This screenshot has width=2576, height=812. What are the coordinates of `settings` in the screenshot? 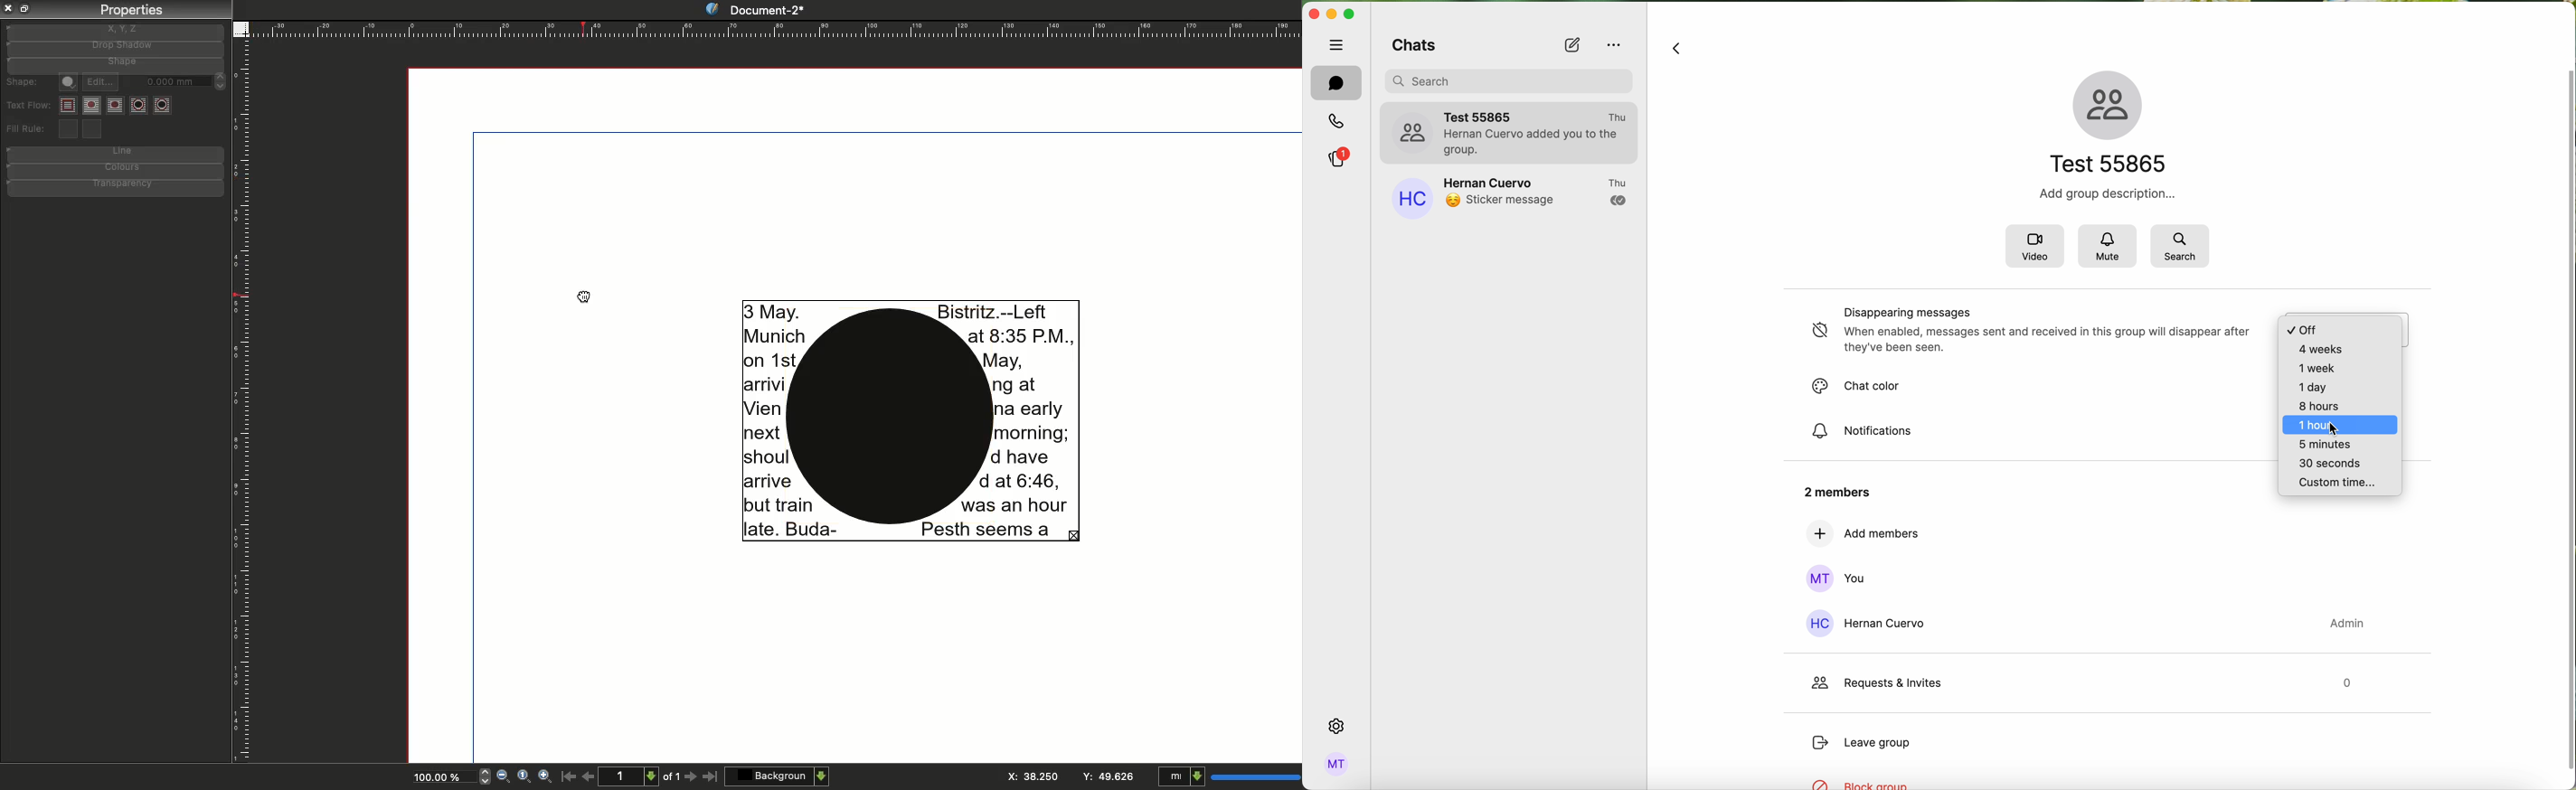 It's located at (1335, 726).